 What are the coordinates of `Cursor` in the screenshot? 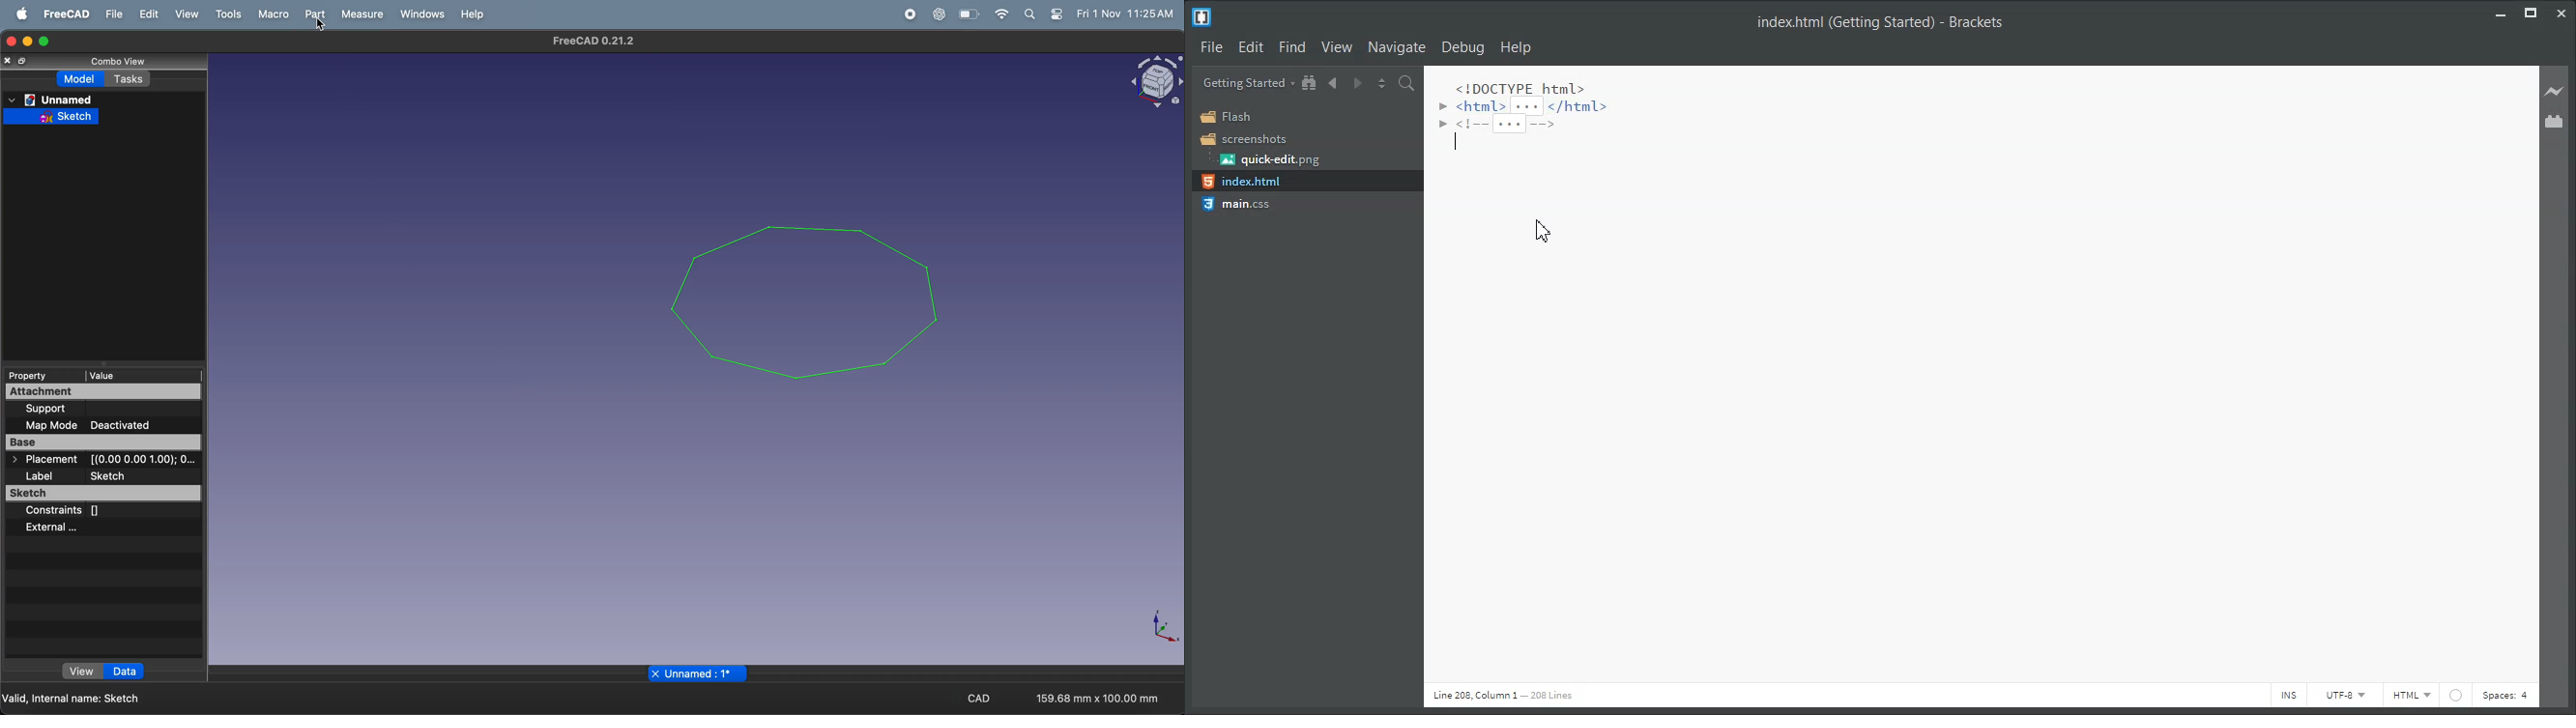 It's located at (1545, 231).